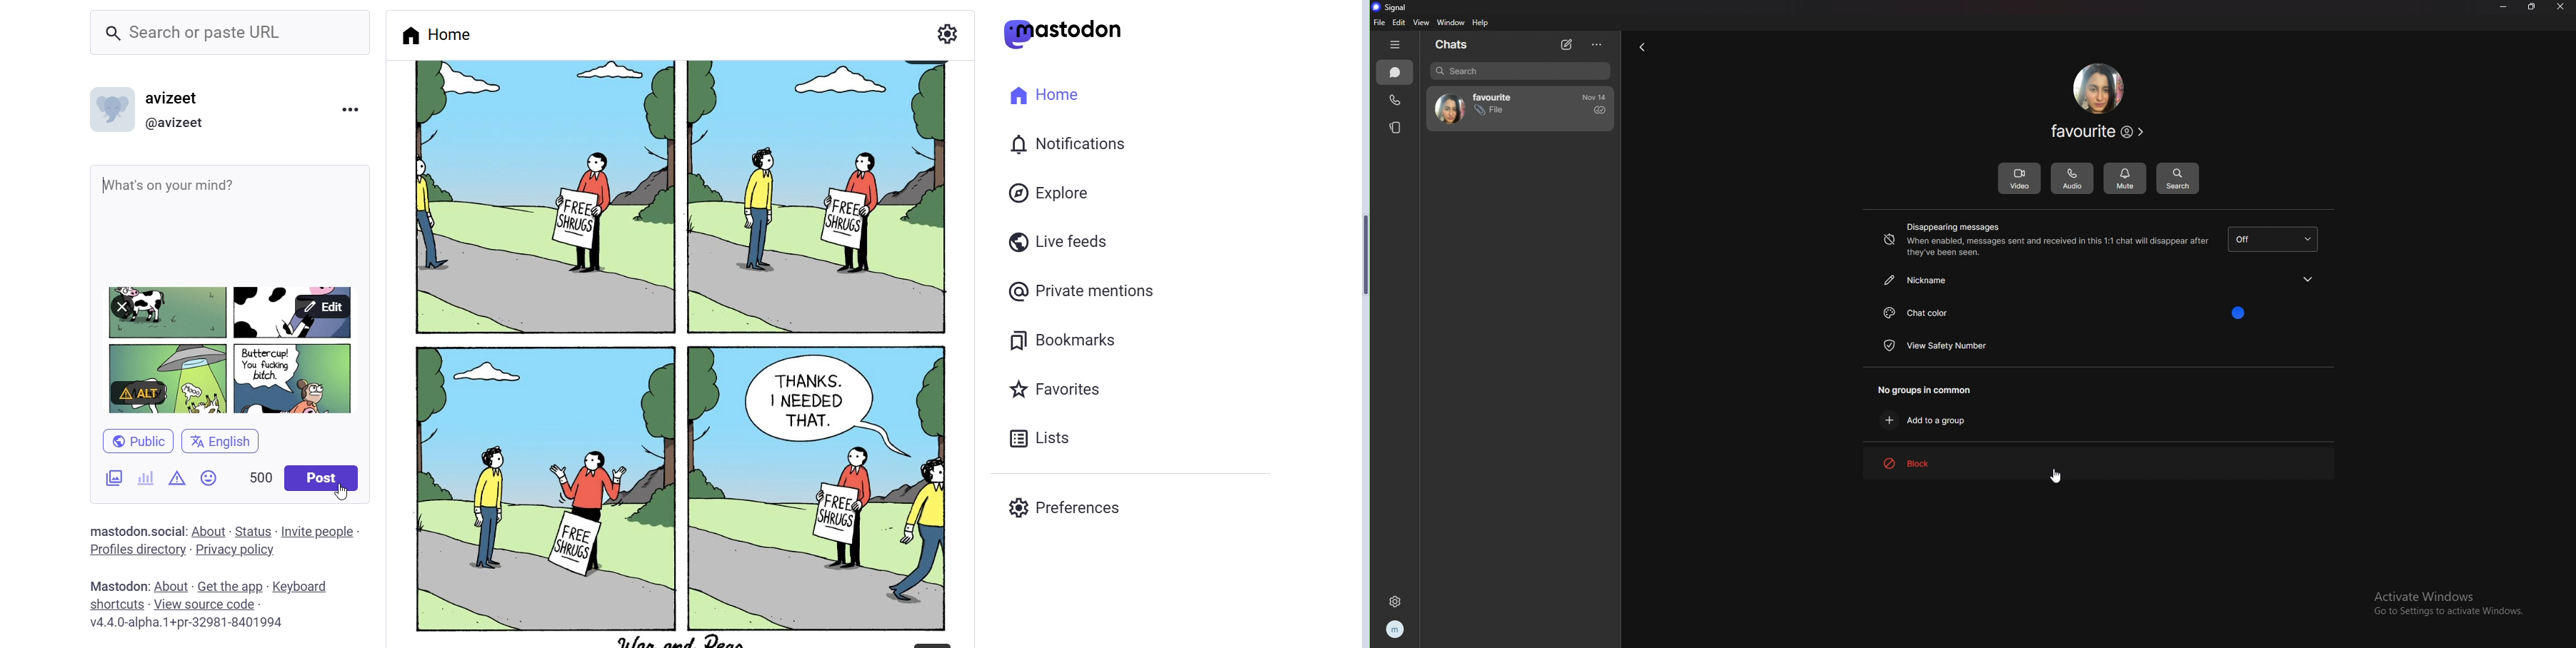 The image size is (2576, 672). I want to click on Home, so click(1046, 97).